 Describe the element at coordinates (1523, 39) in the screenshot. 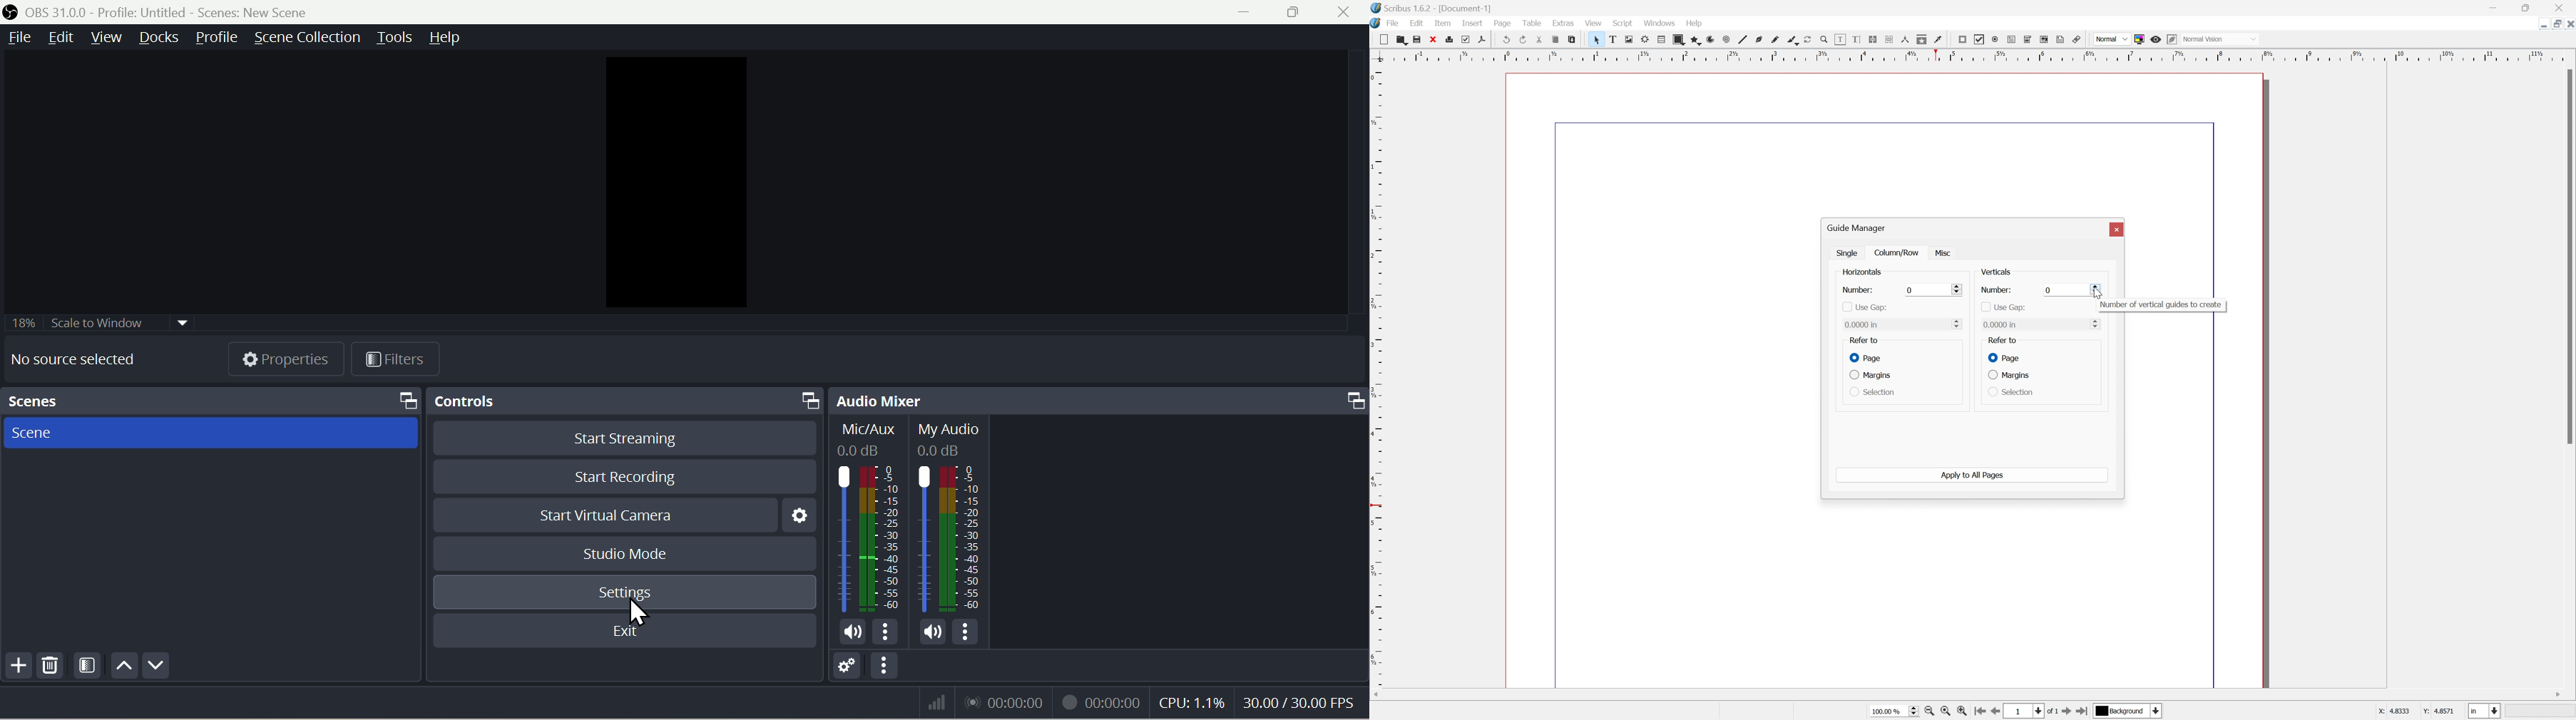

I see `redo` at that location.